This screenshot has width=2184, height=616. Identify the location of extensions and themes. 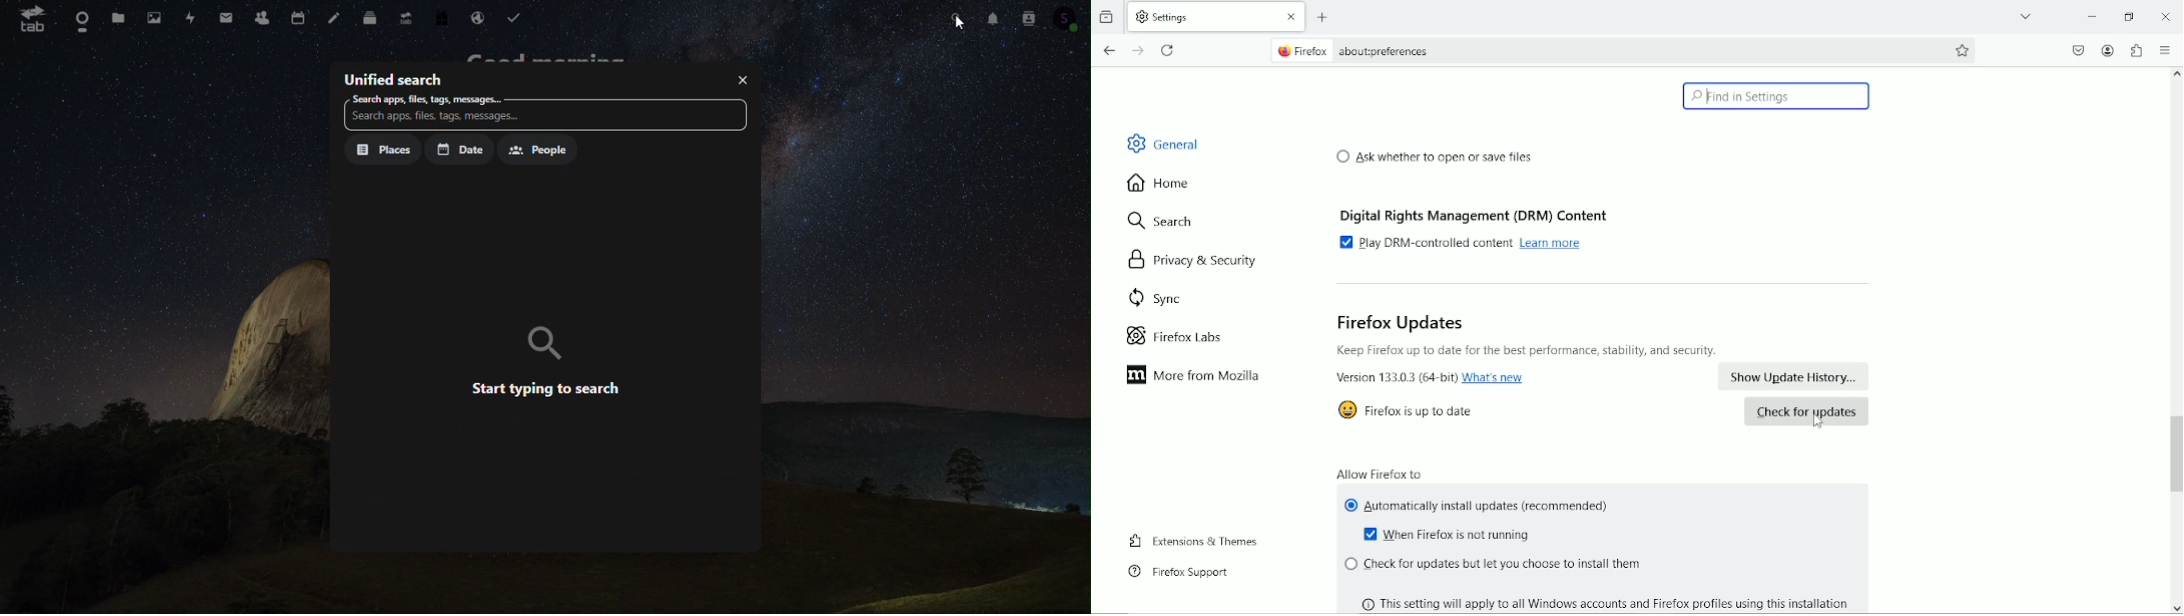
(1196, 539).